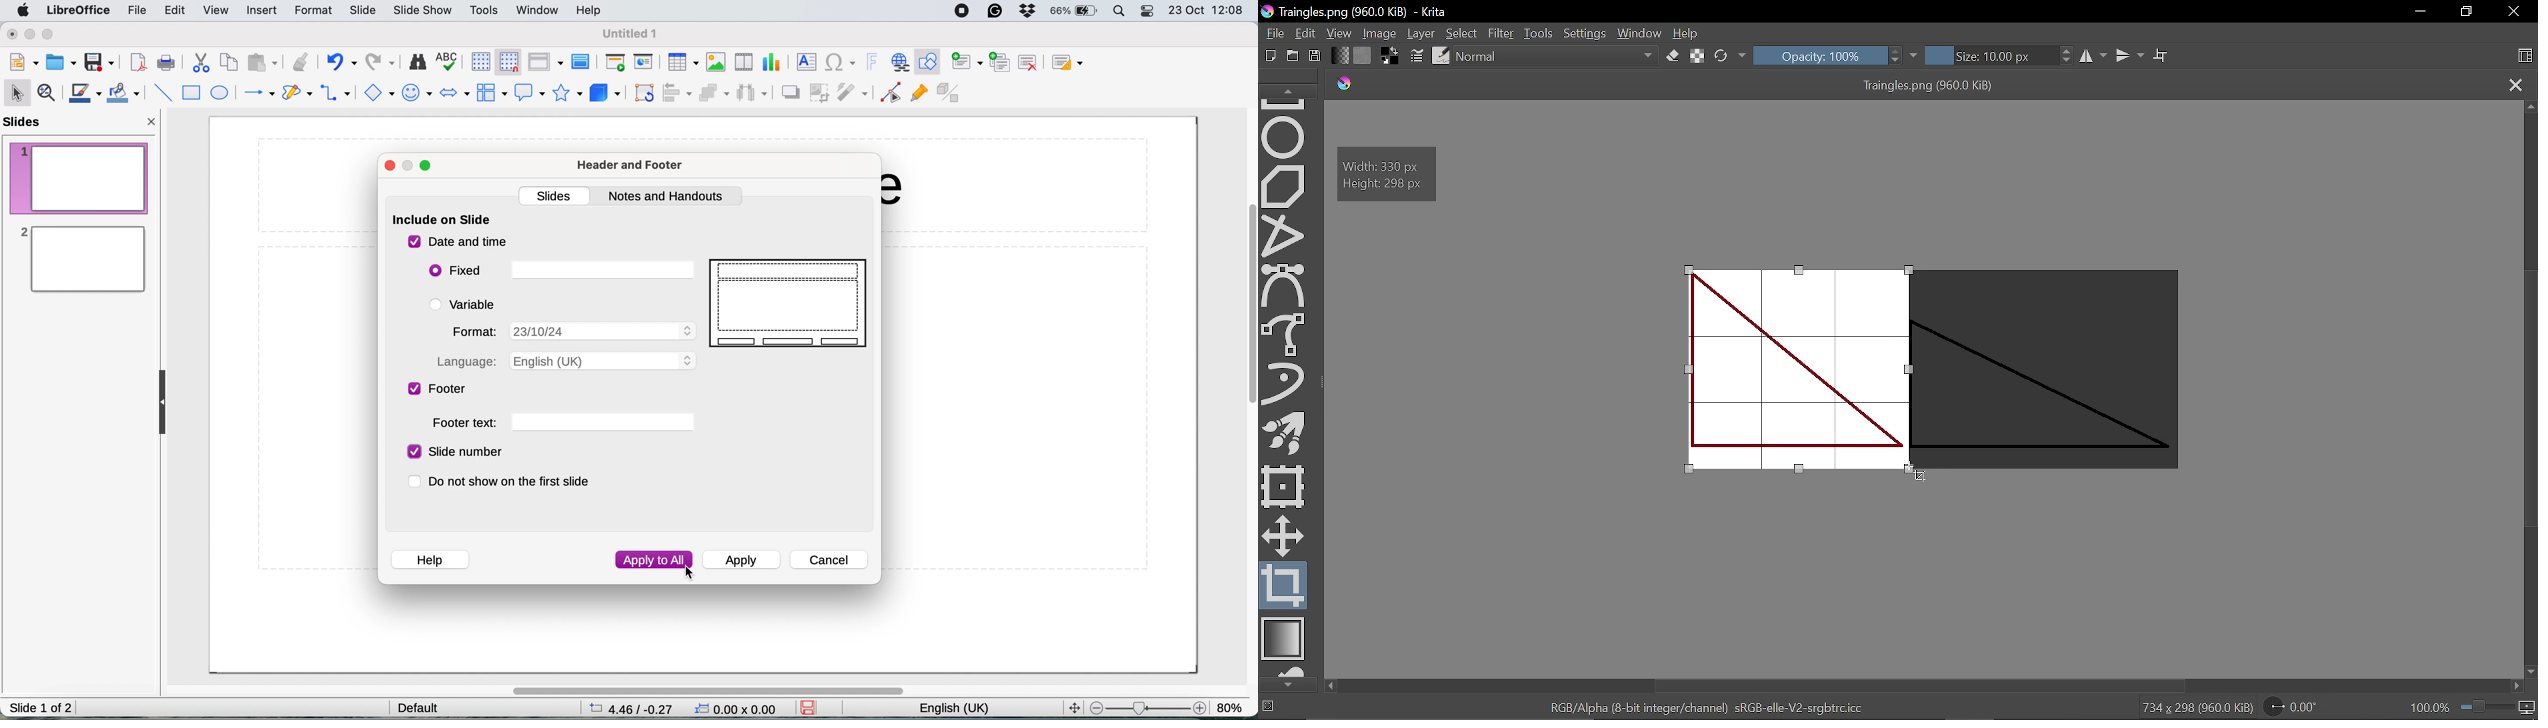  What do you see at coordinates (1316, 56) in the screenshot?
I see `Save` at bounding box center [1316, 56].